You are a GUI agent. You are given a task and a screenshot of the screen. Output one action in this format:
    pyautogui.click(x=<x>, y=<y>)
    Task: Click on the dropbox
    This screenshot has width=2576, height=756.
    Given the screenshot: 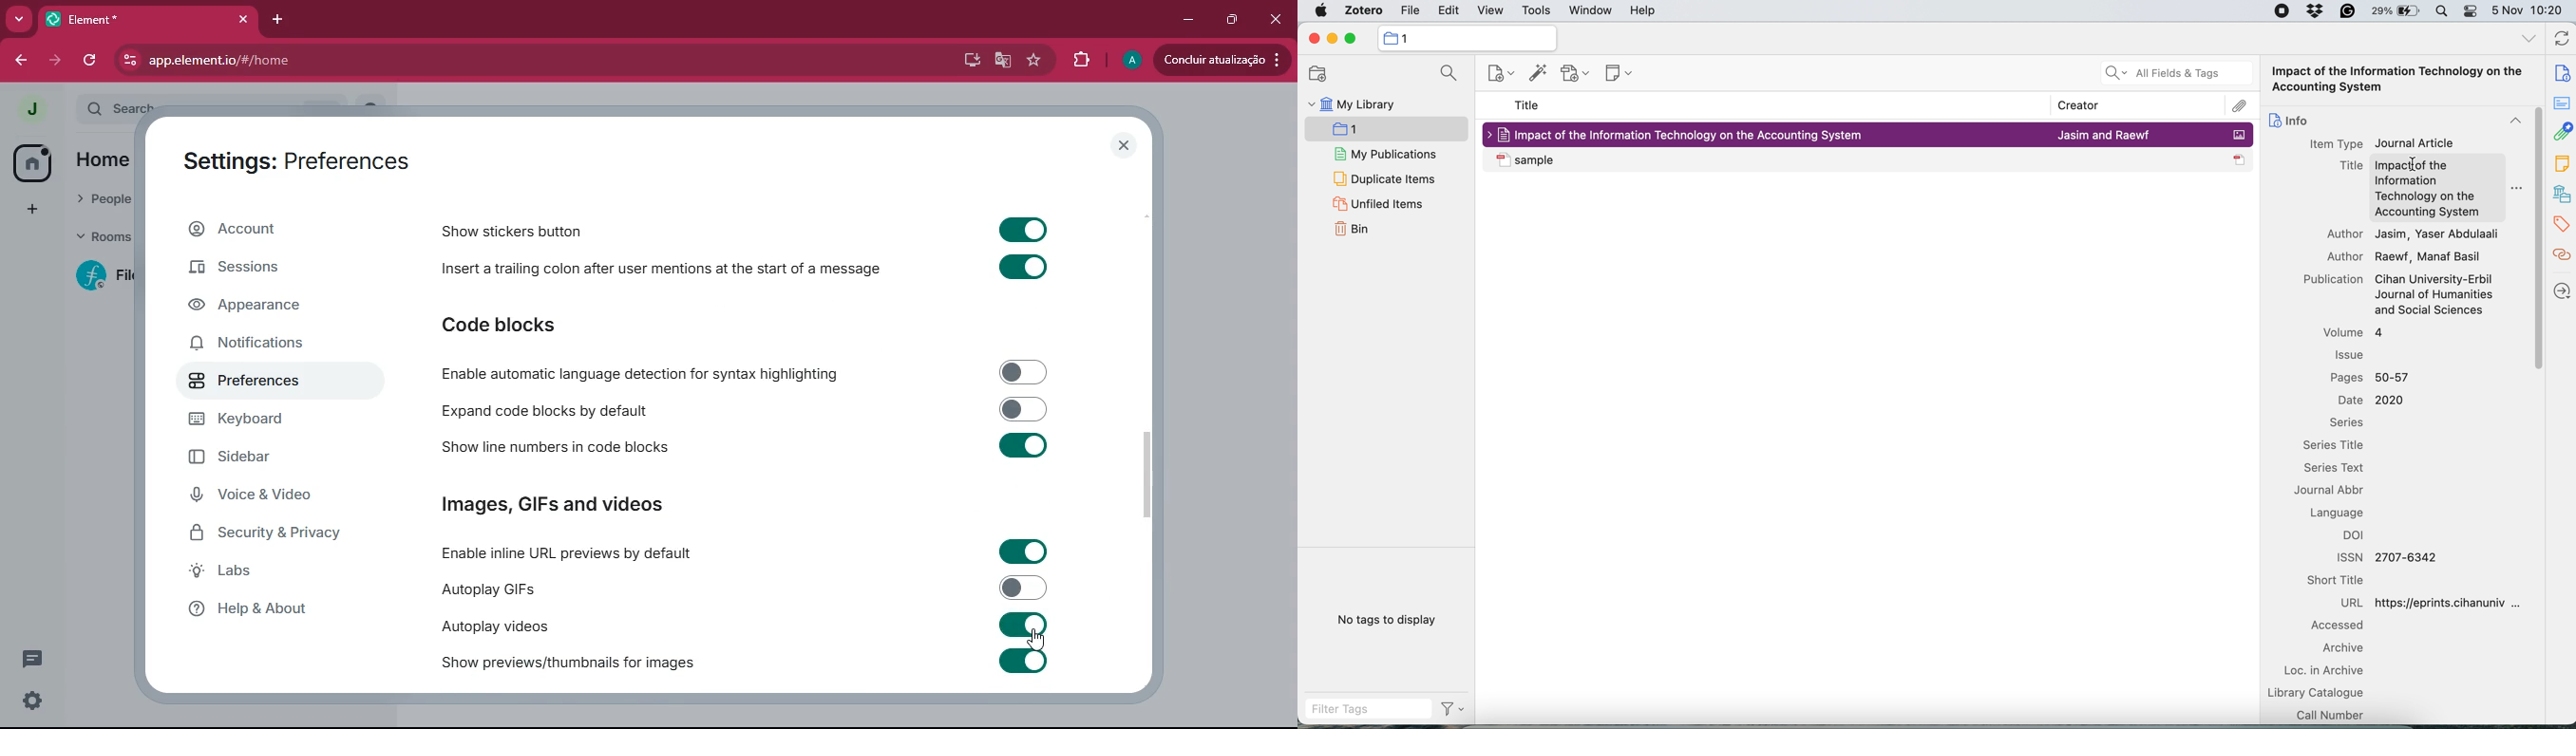 What is the action you would take?
    pyautogui.click(x=2317, y=12)
    